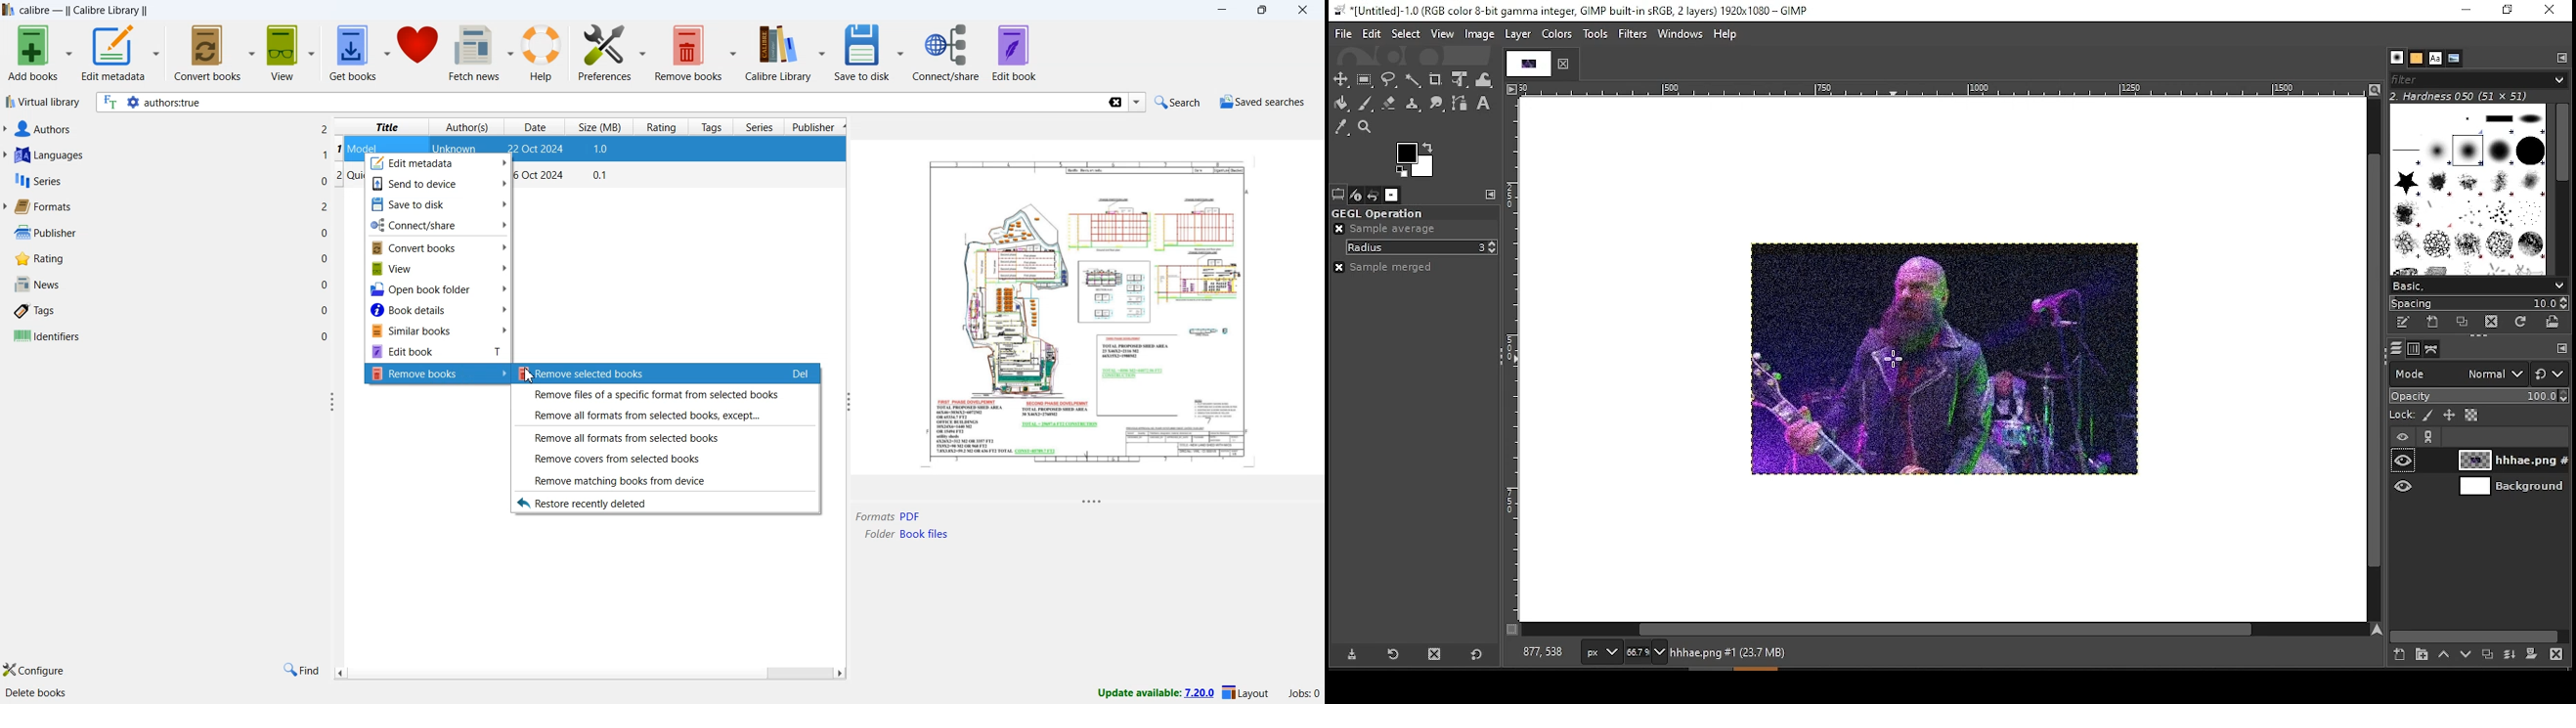 This screenshot has height=728, width=2576. Describe the element at coordinates (438, 373) in the screenshot. I see `Remove books` at that location.